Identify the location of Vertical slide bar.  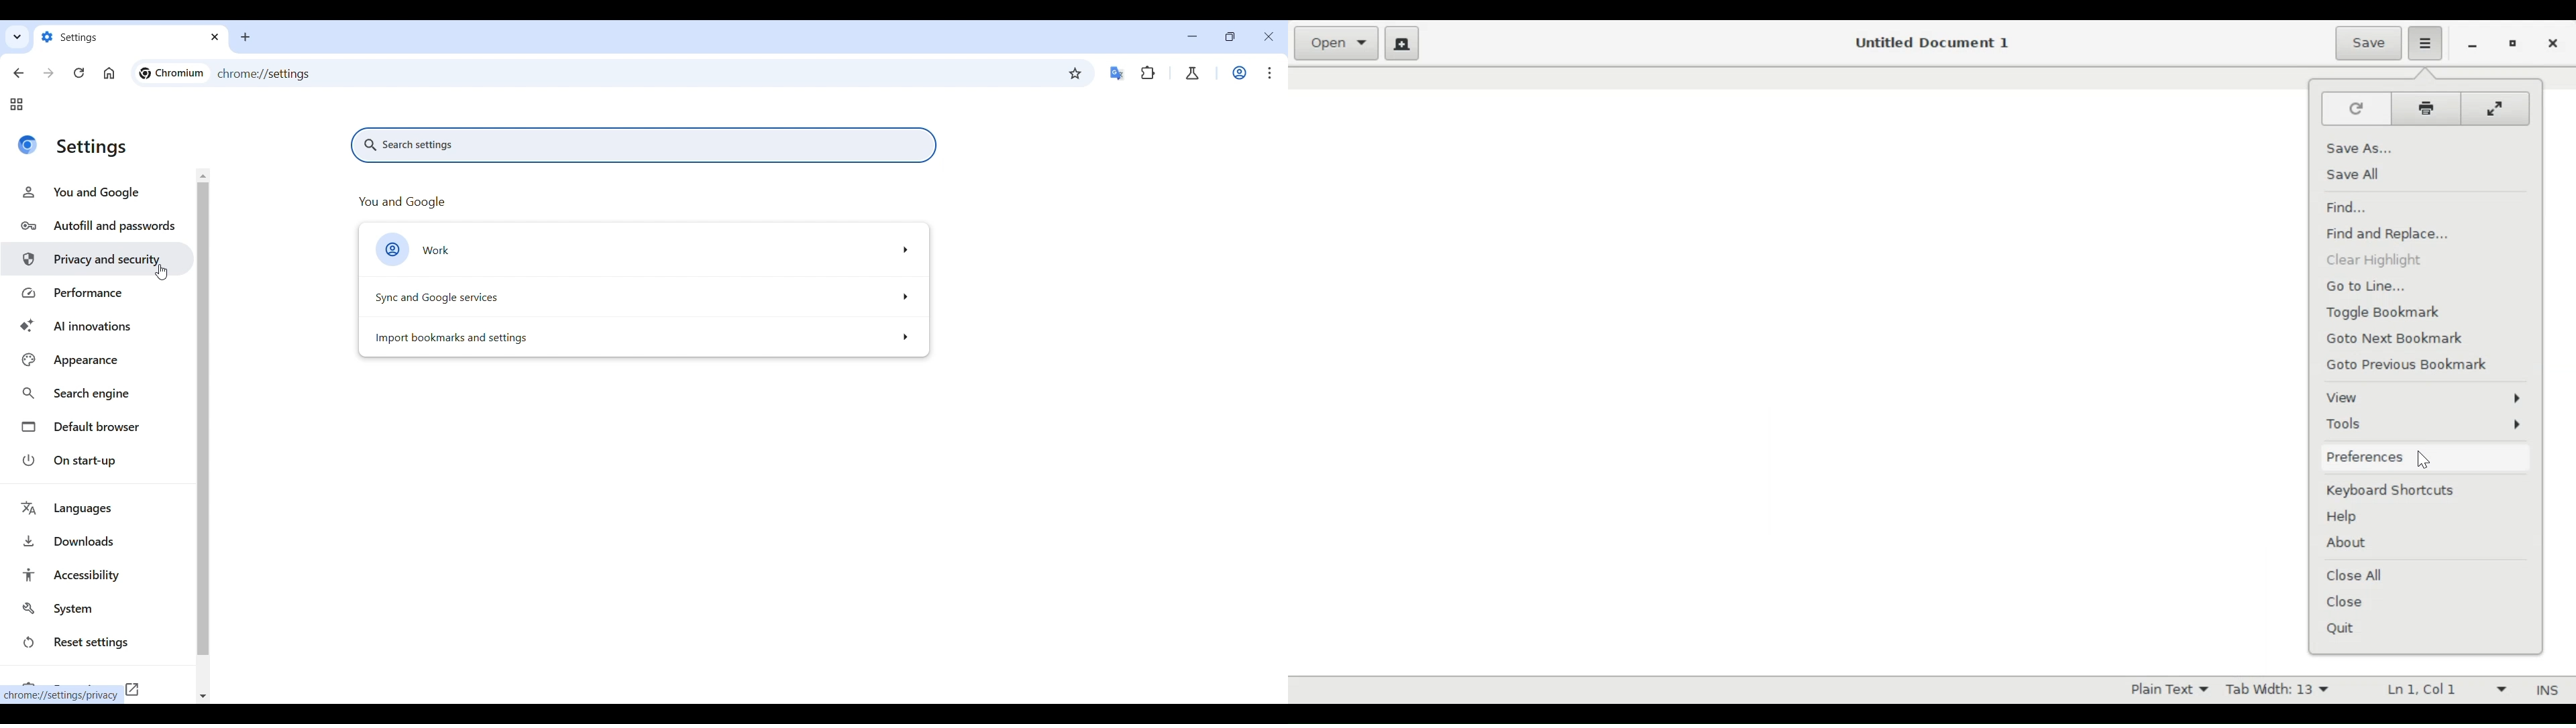
(203, 418).